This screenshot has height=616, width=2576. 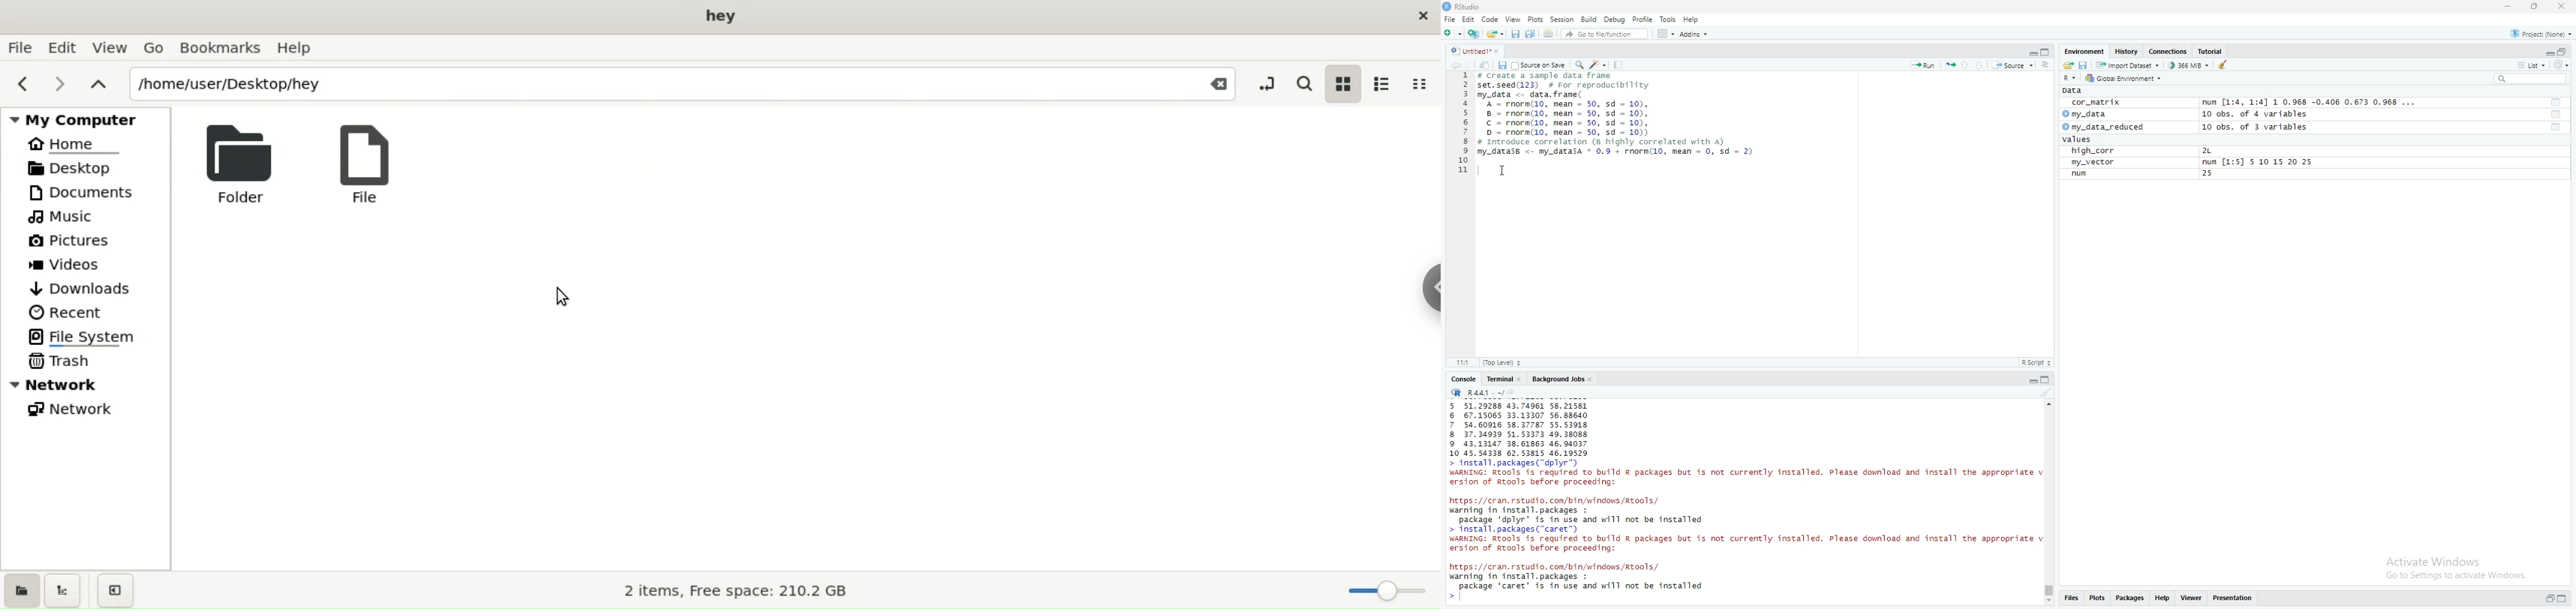 I want to click on > install.packages( dplyr)
WARNING: Rtools is required to build R packages but is not currently installed. Please download and install the appropriate v
ersion of Rtools before proceeding:, so click(x=1745, y=475).